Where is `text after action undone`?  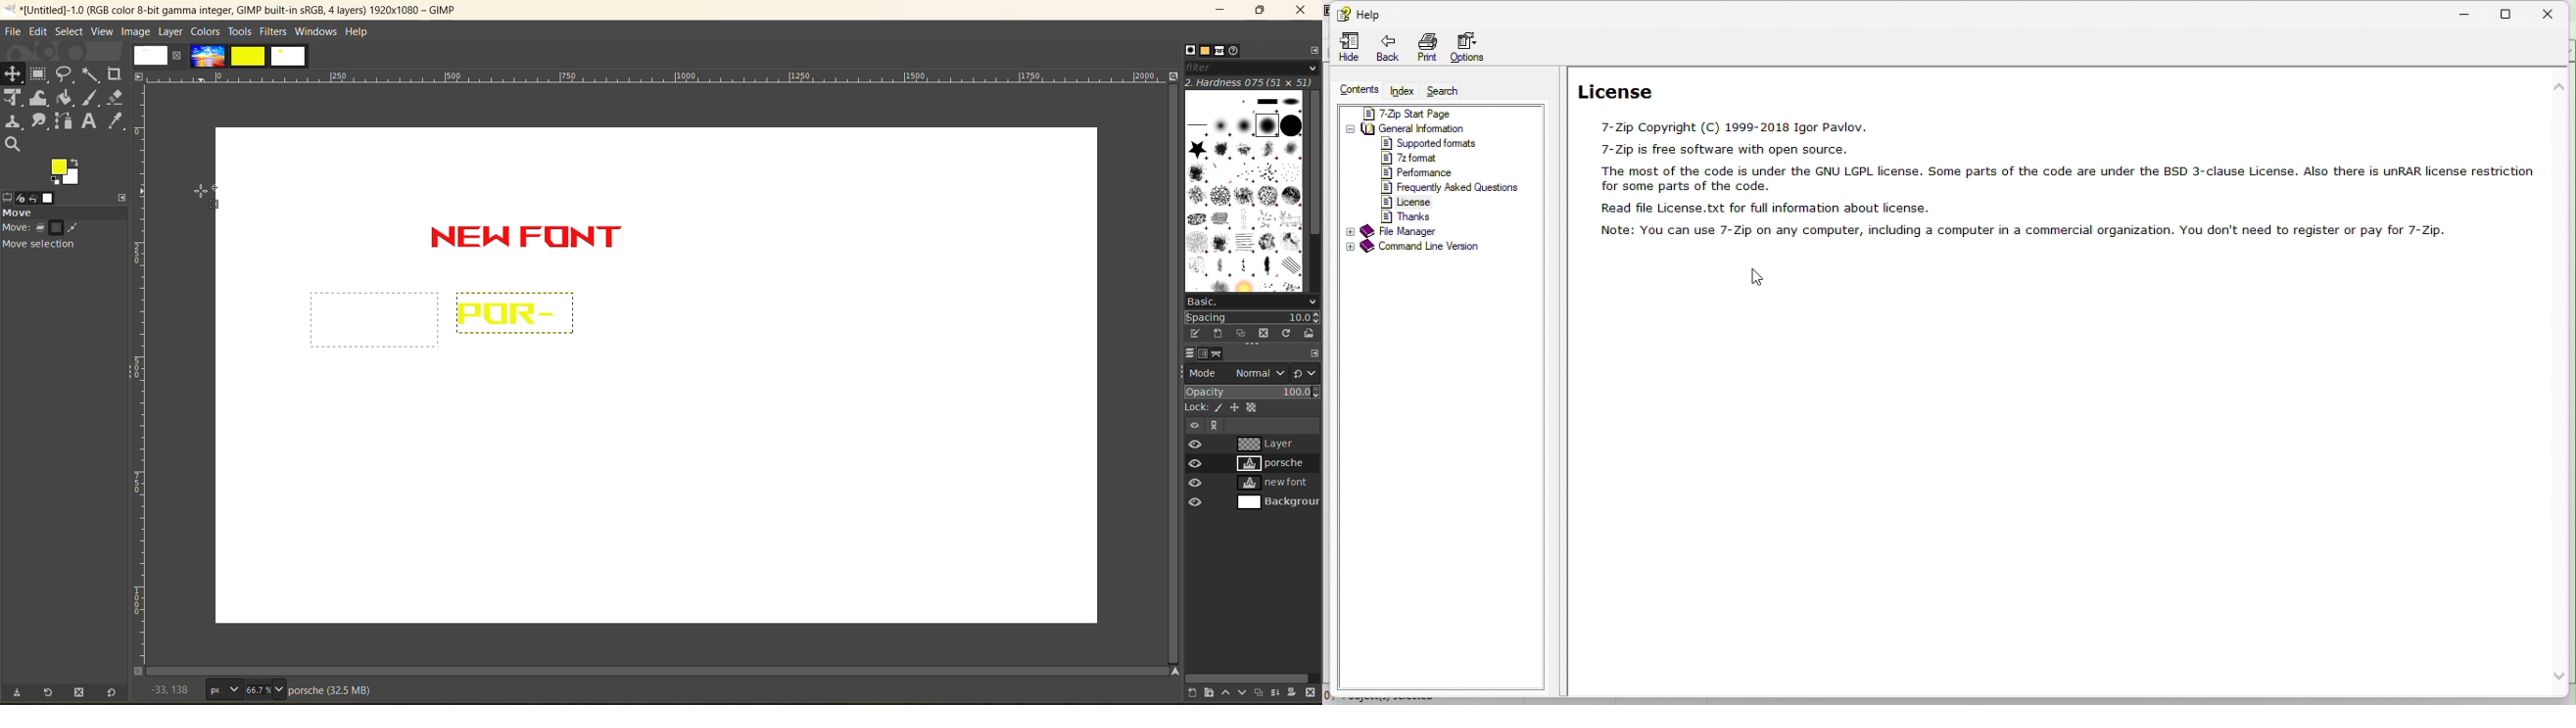
text after action undone is located at coordinates (513, 313).